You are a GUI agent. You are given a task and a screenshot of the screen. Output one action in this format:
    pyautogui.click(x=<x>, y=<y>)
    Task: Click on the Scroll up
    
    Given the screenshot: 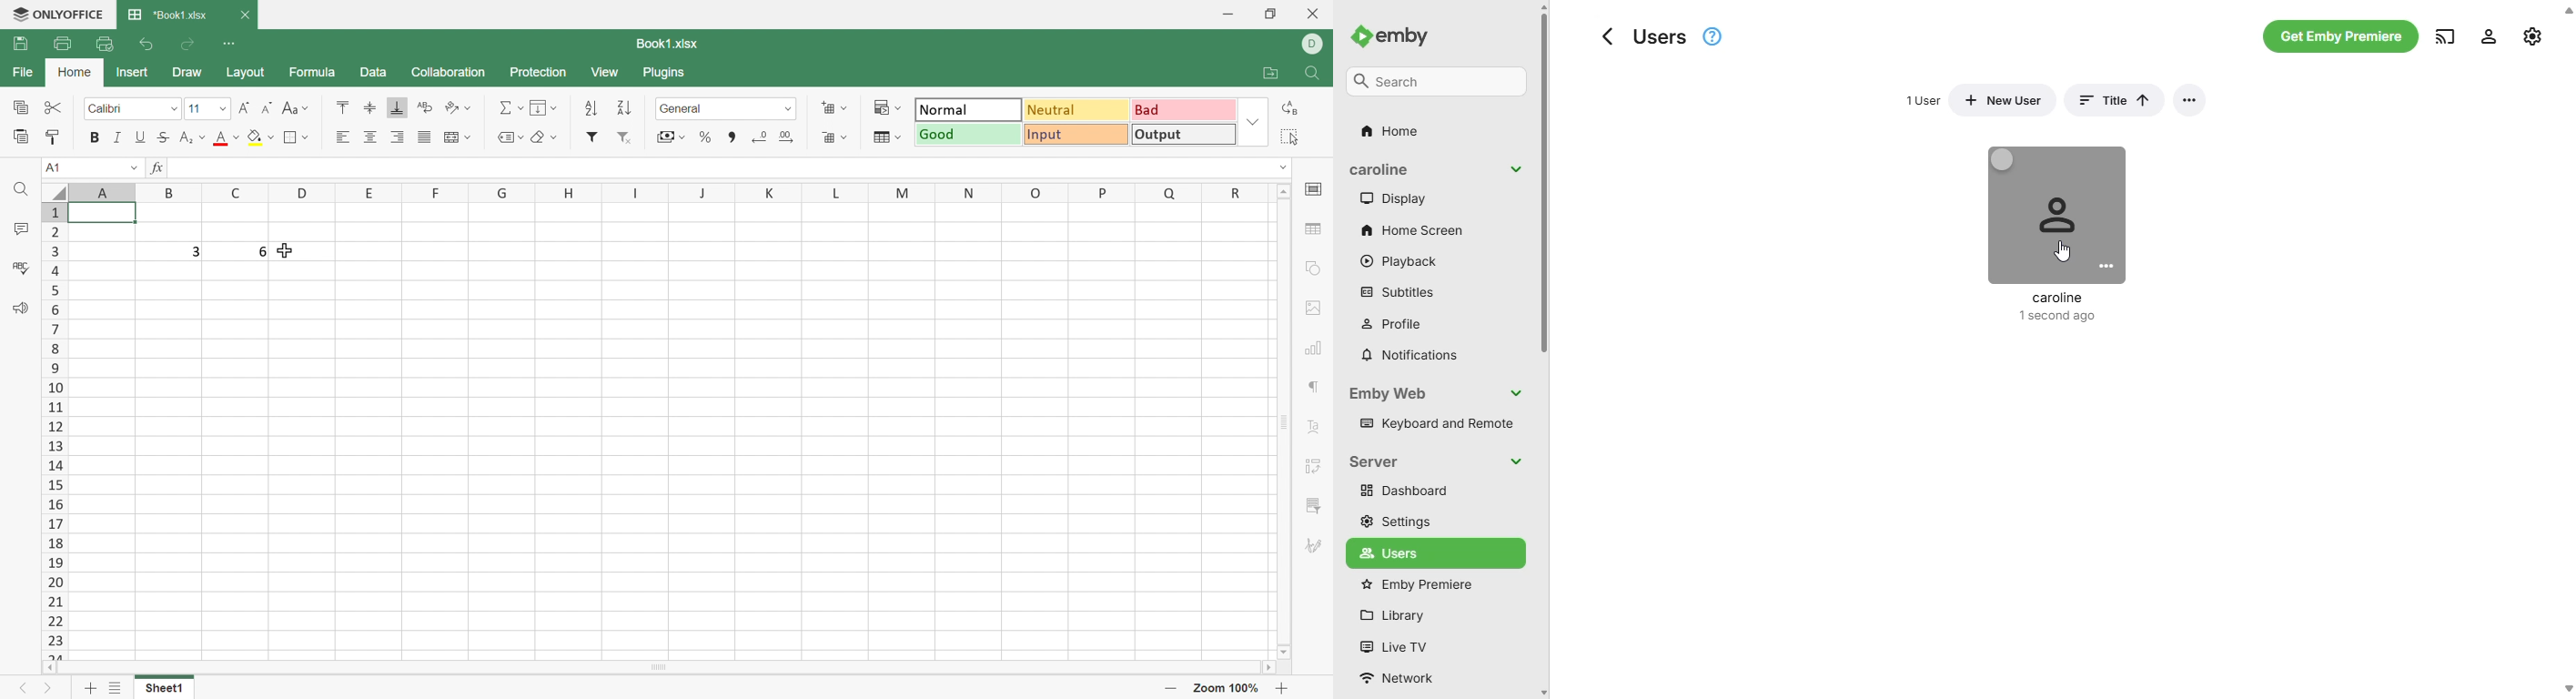 What is the action you would take?
    pyautogui.click(x=1288, y=190)
    